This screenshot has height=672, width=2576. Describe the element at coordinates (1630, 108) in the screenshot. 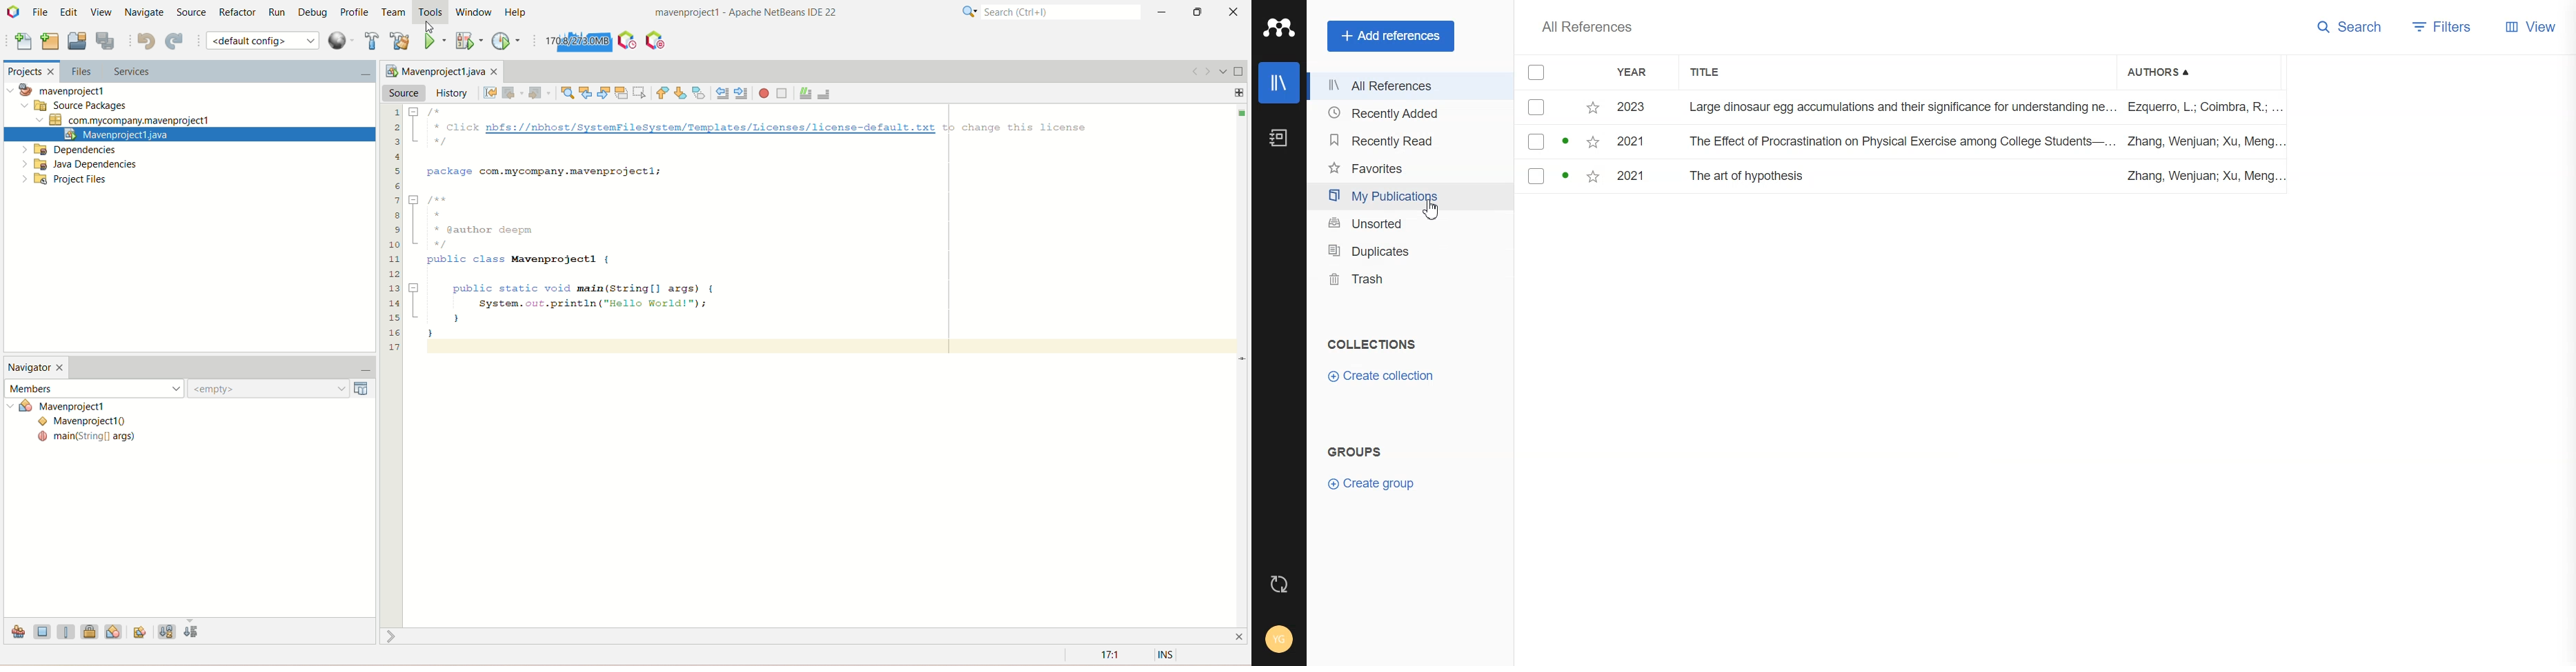

I see `2023` at that location.